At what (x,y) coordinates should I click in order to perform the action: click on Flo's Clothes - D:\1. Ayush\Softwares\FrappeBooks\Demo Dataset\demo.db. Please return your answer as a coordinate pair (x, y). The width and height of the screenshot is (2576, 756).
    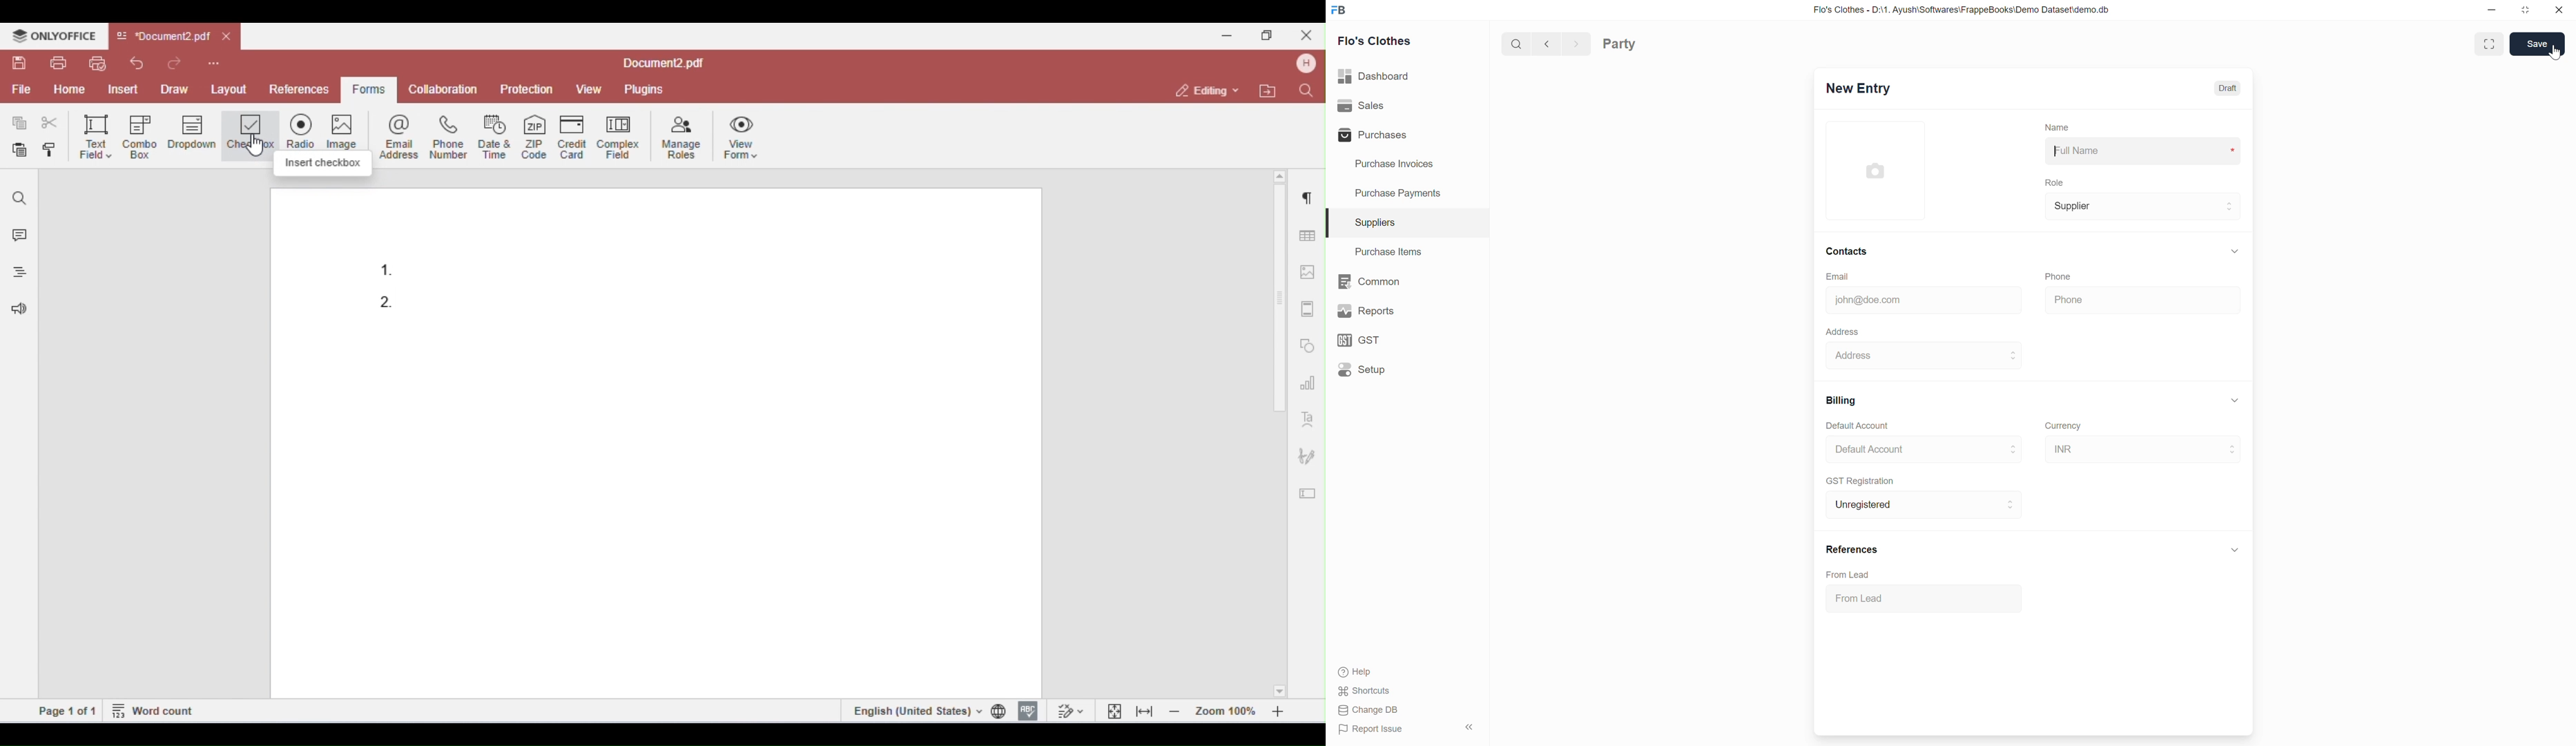
    Looking at the image, I should click on (1962, 10).